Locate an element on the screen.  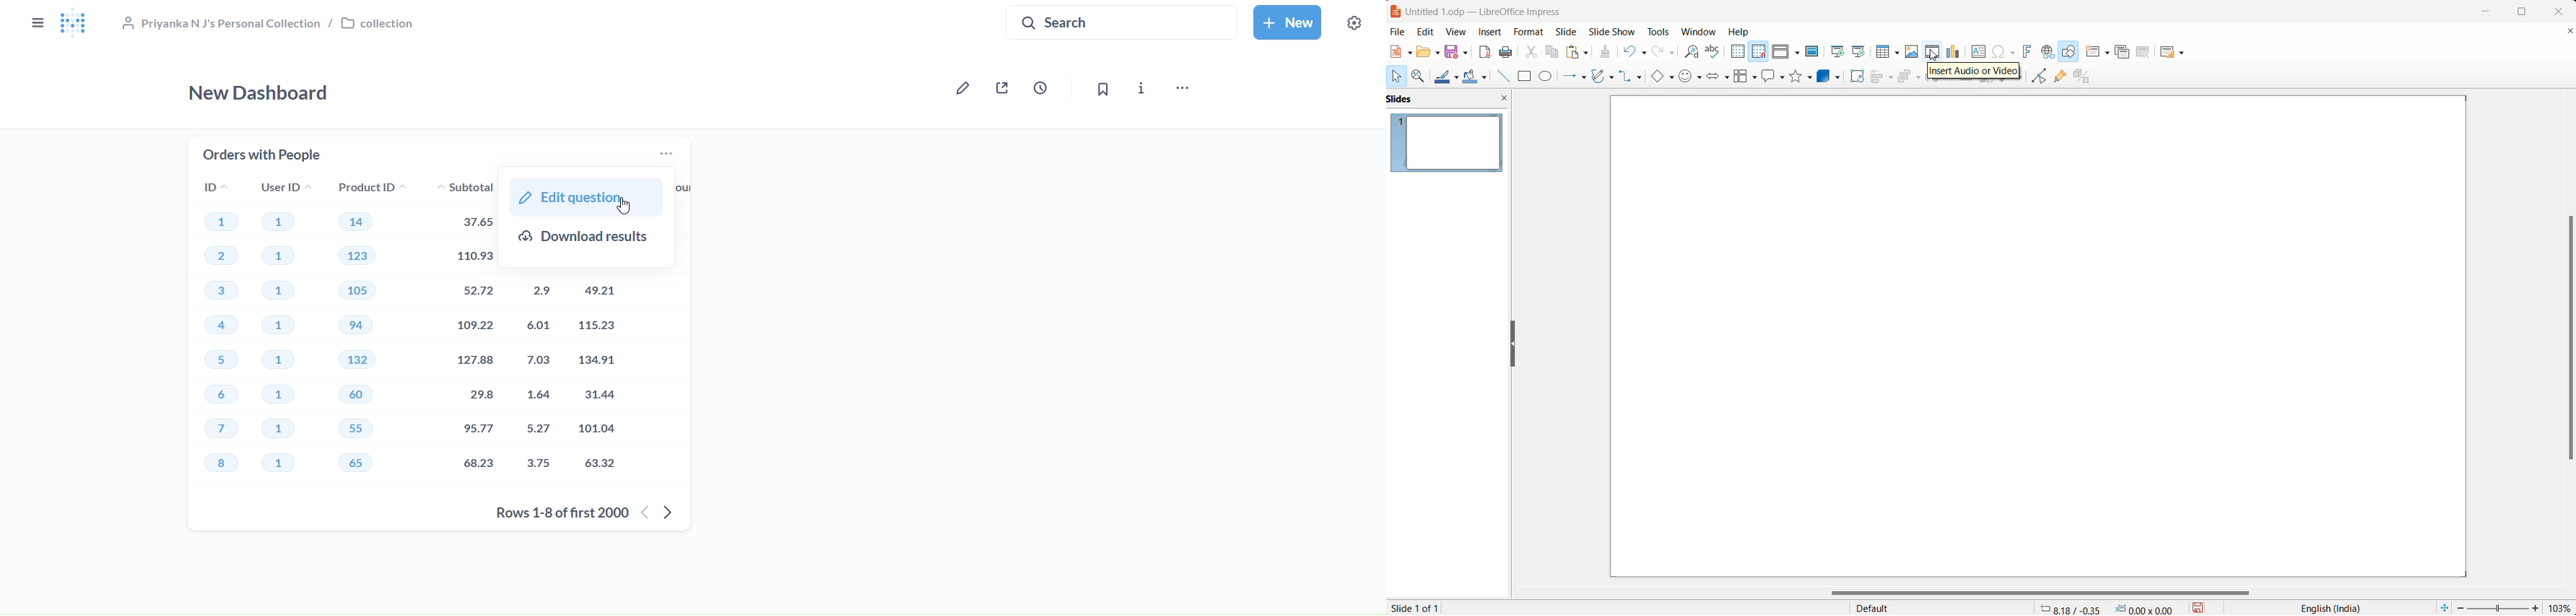
insert special character is located at coordinates (2004, 51).